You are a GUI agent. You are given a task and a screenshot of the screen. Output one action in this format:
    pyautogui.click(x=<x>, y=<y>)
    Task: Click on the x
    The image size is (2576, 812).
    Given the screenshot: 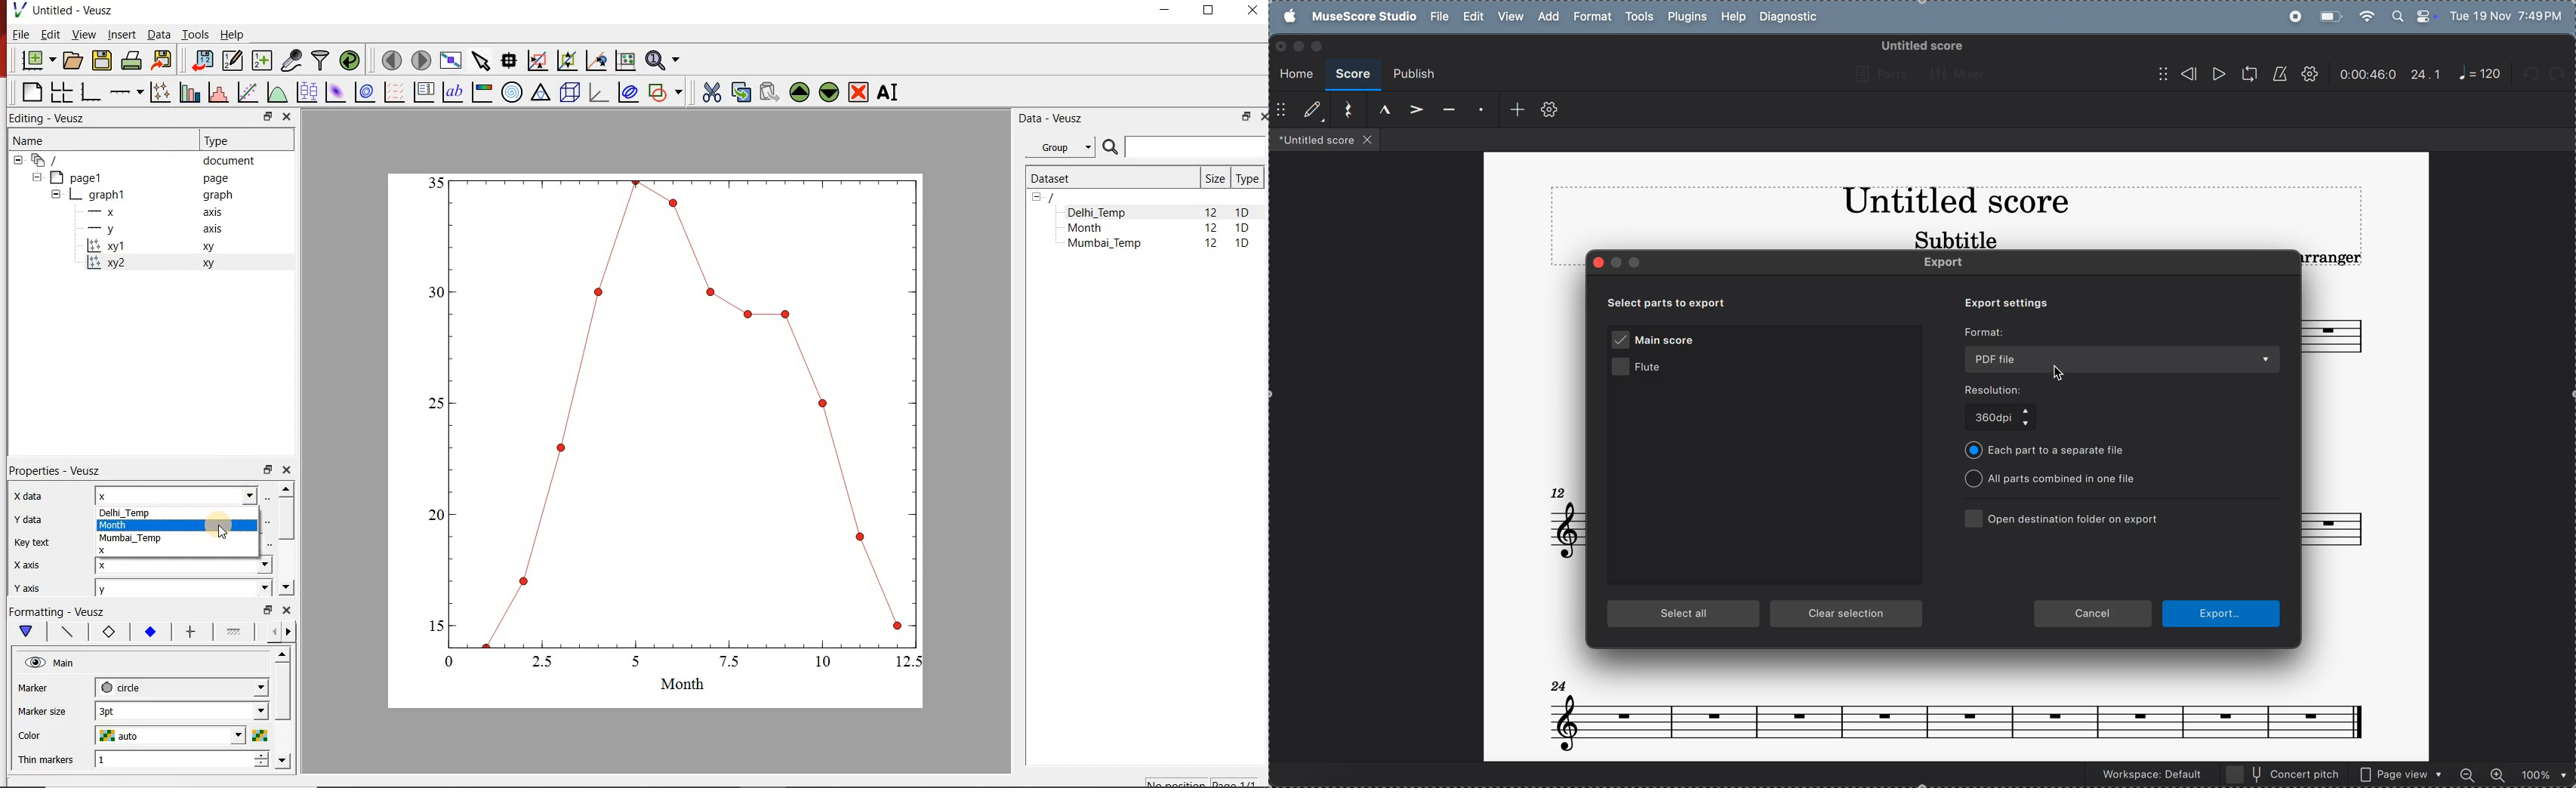 What is the action you would take?
    pyautogui.click(x=183, y=496)
    